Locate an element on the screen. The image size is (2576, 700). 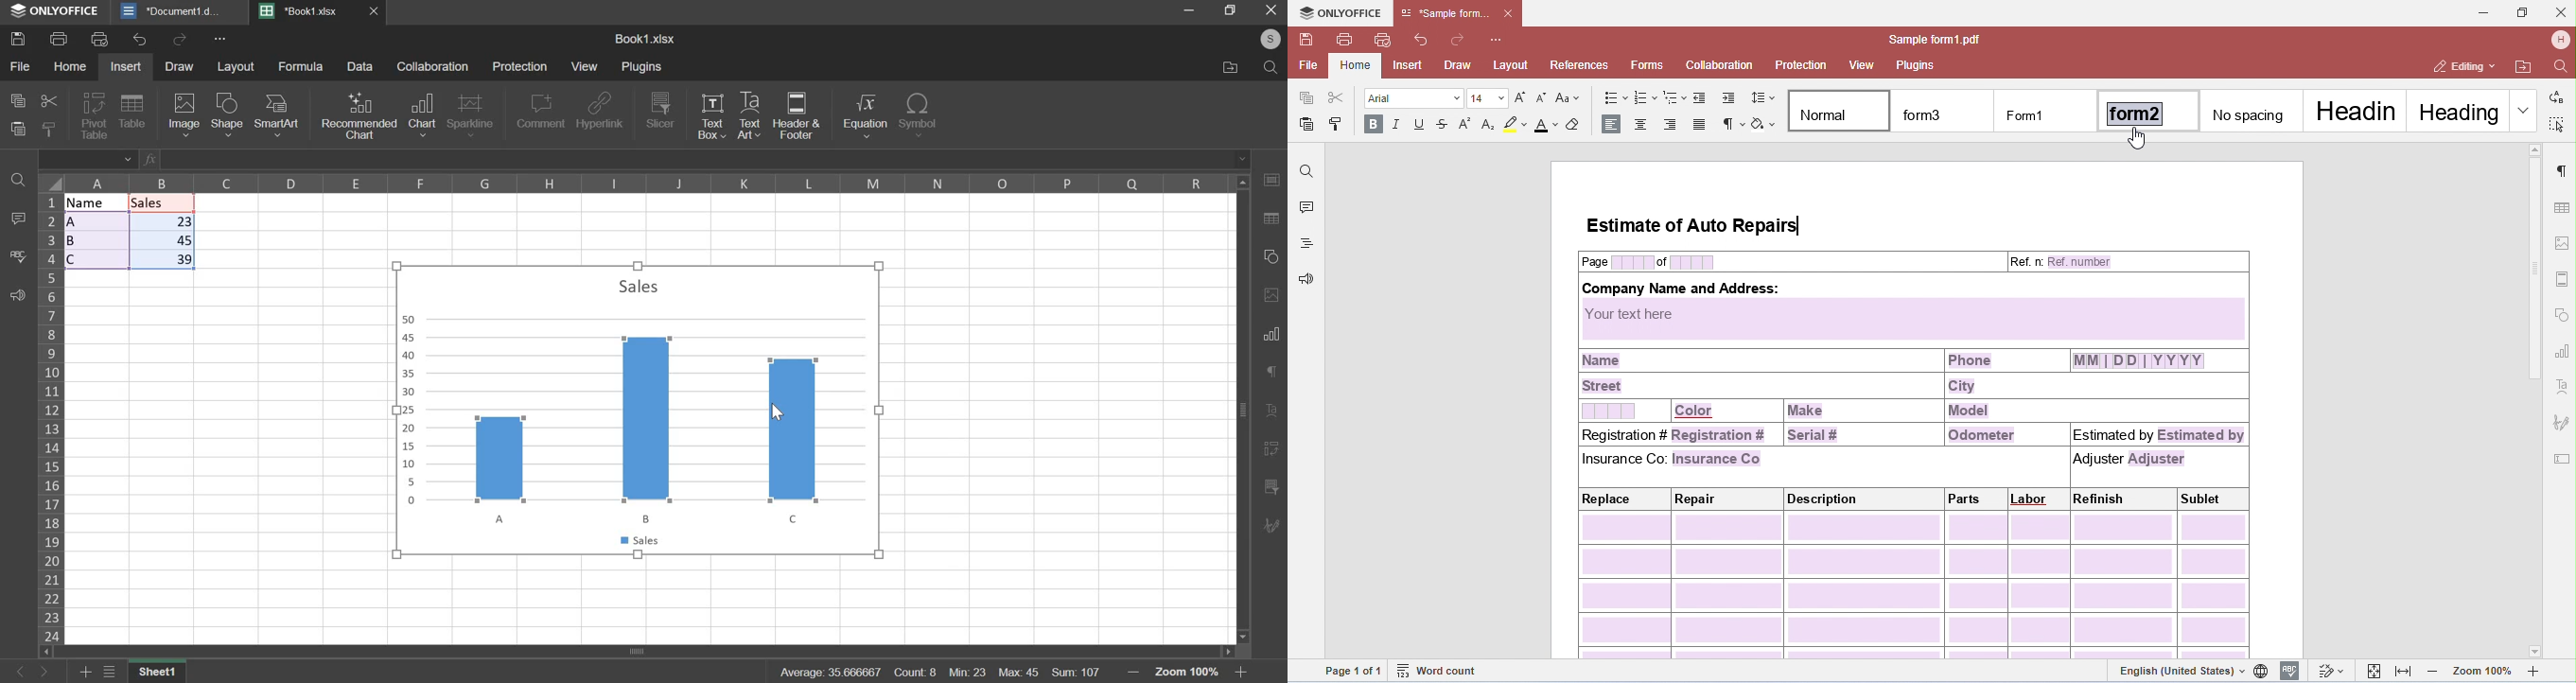
Formatting Tool is located at coordinates (1271, 410).